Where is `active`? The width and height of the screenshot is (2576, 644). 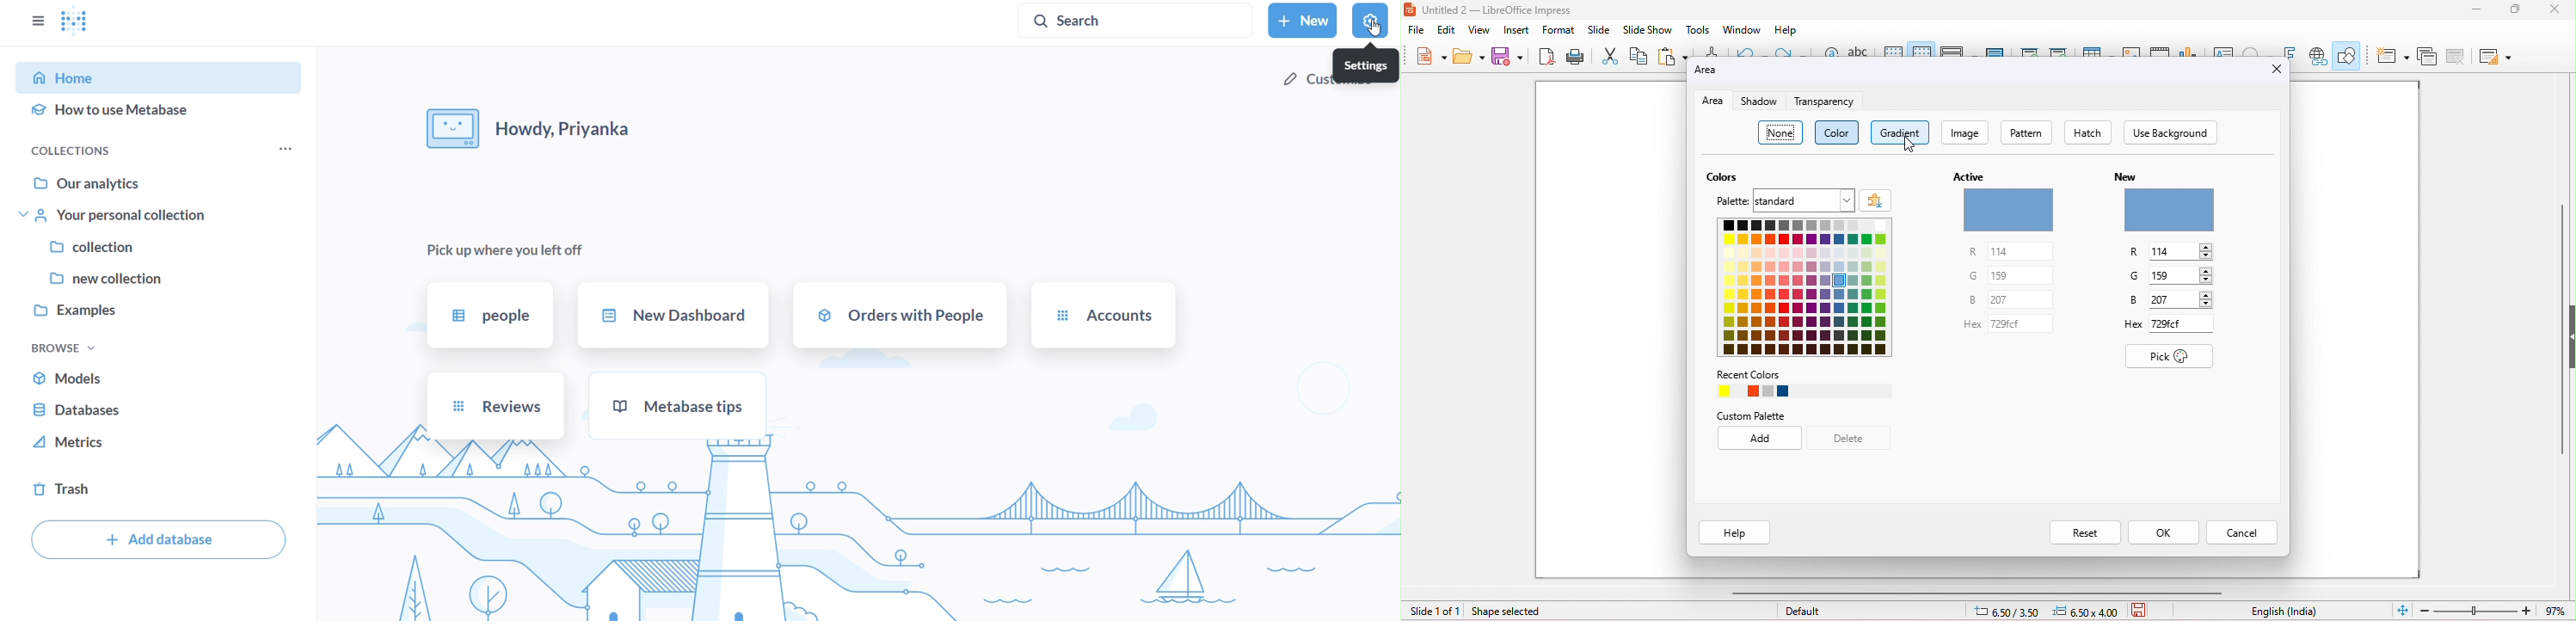
active is located at coordinates (1967, 171).